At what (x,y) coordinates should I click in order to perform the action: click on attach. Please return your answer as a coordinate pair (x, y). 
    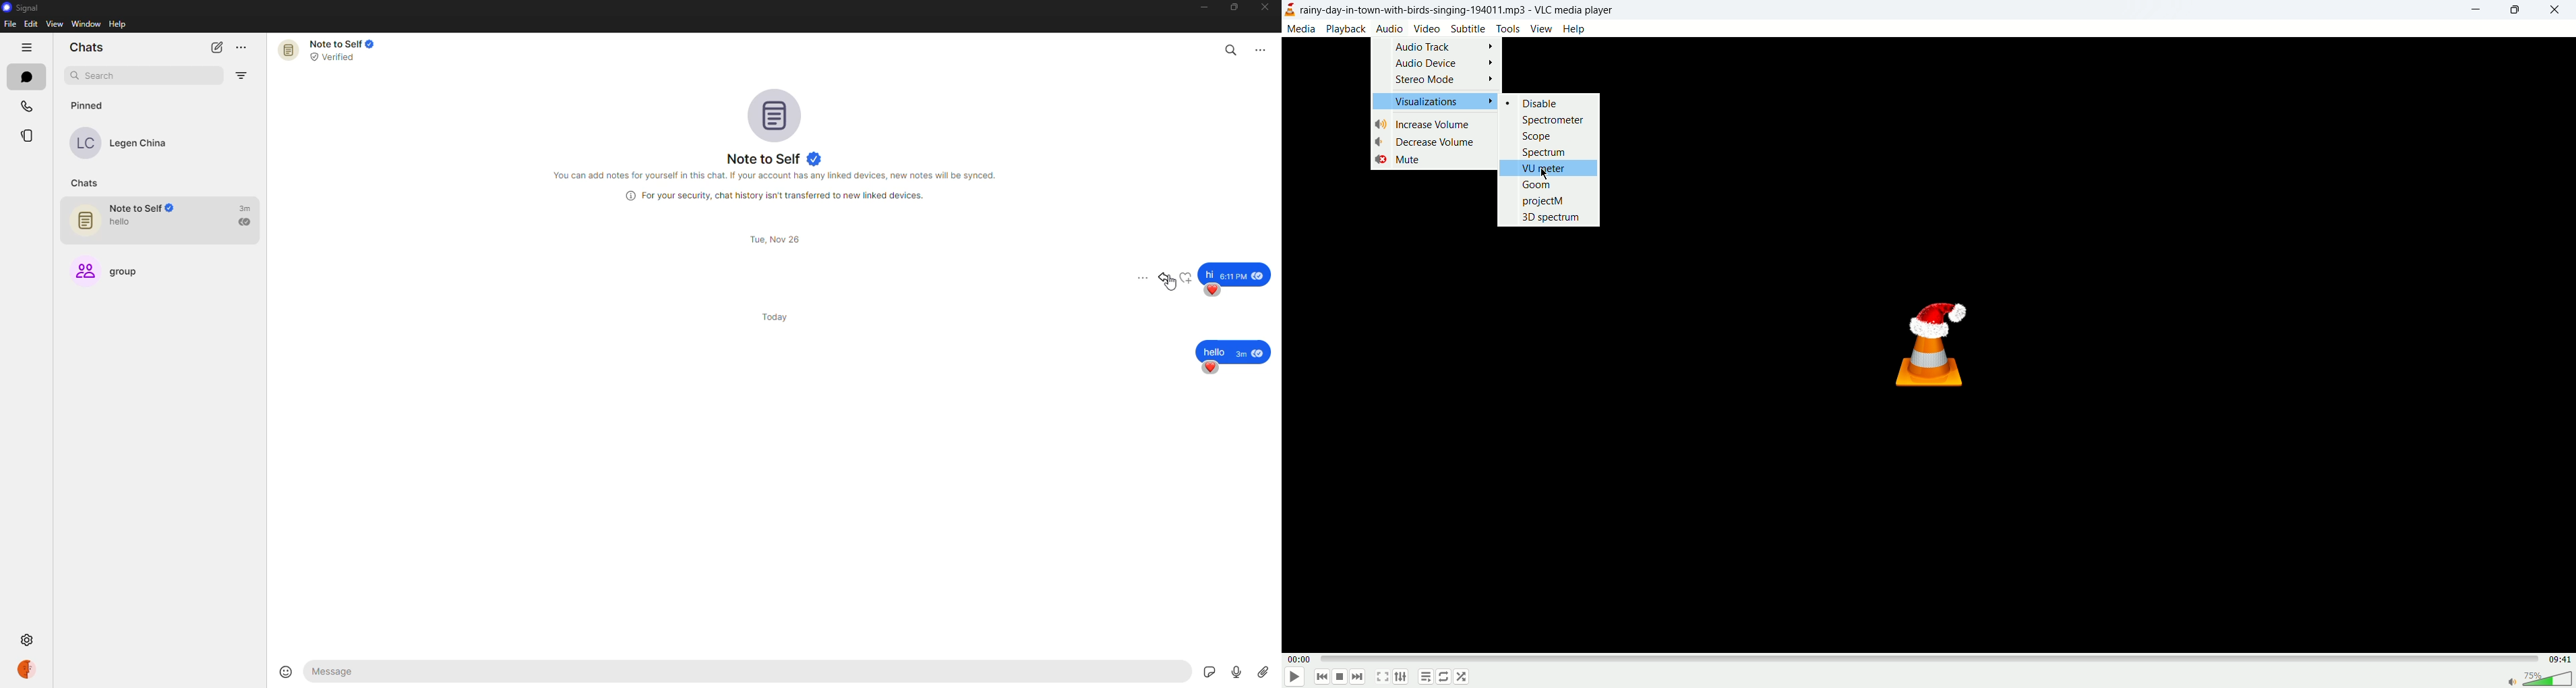
    Looking at the image, I should click on (1264, 671).